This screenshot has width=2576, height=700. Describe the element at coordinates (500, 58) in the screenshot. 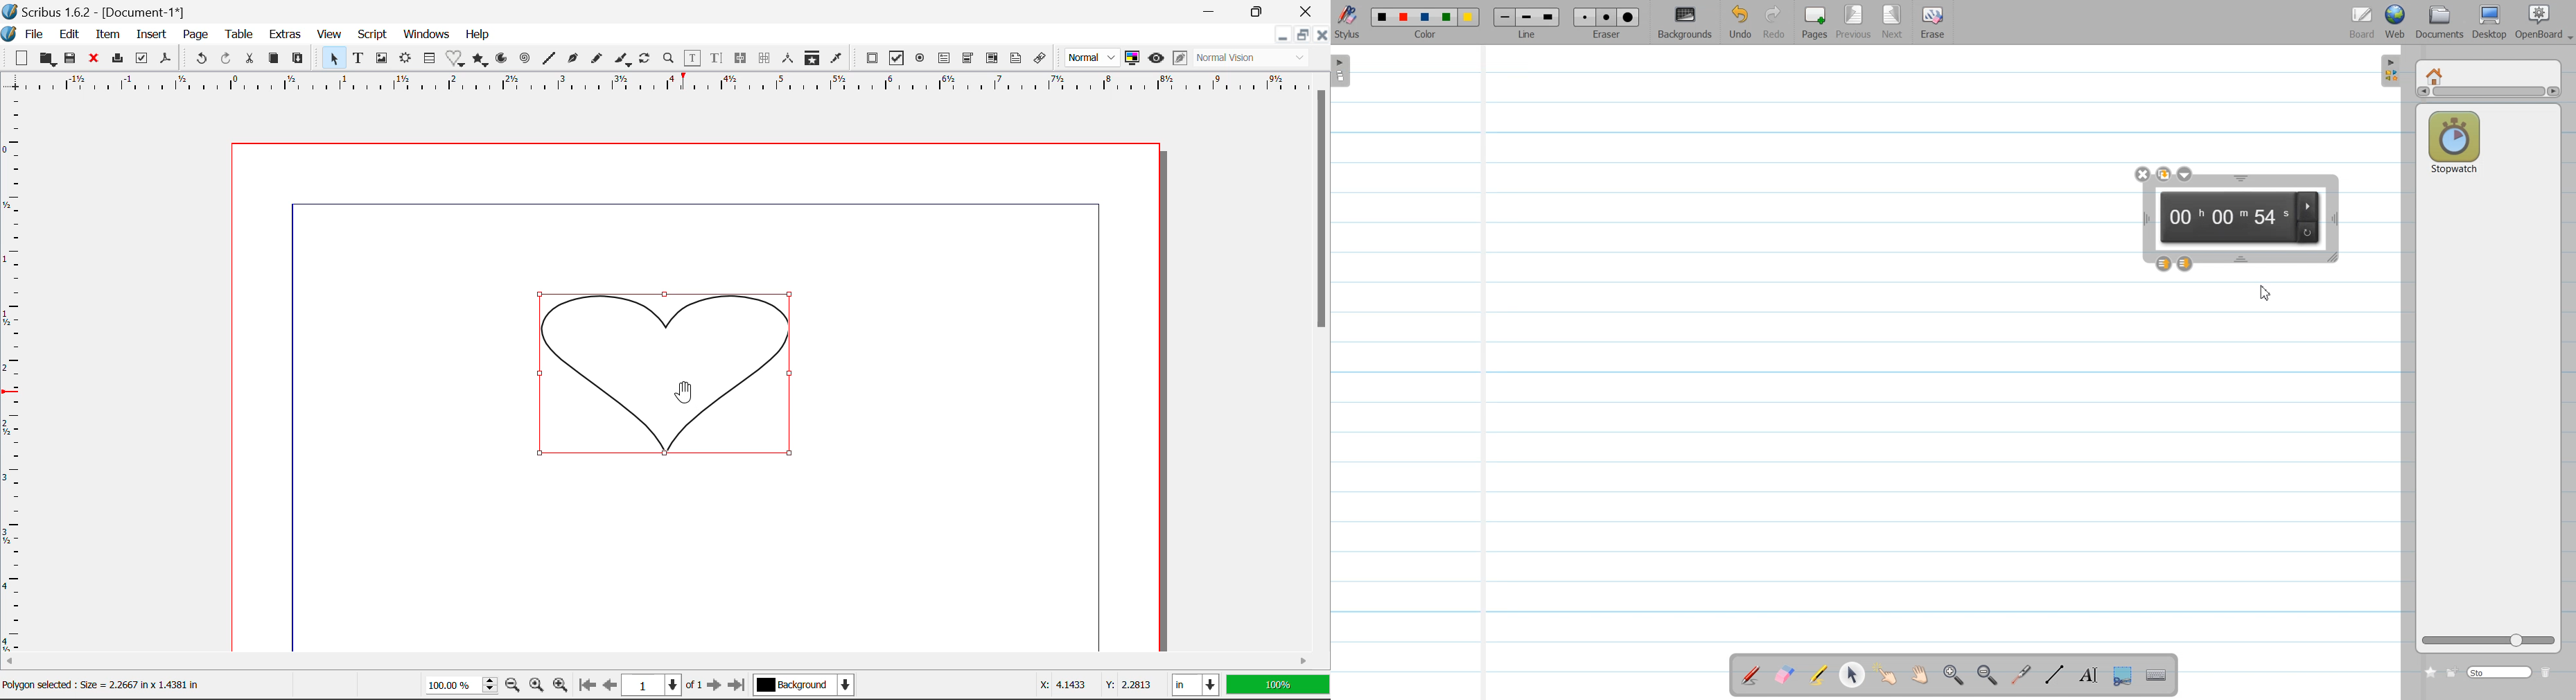

I see `Arcs` at that location.